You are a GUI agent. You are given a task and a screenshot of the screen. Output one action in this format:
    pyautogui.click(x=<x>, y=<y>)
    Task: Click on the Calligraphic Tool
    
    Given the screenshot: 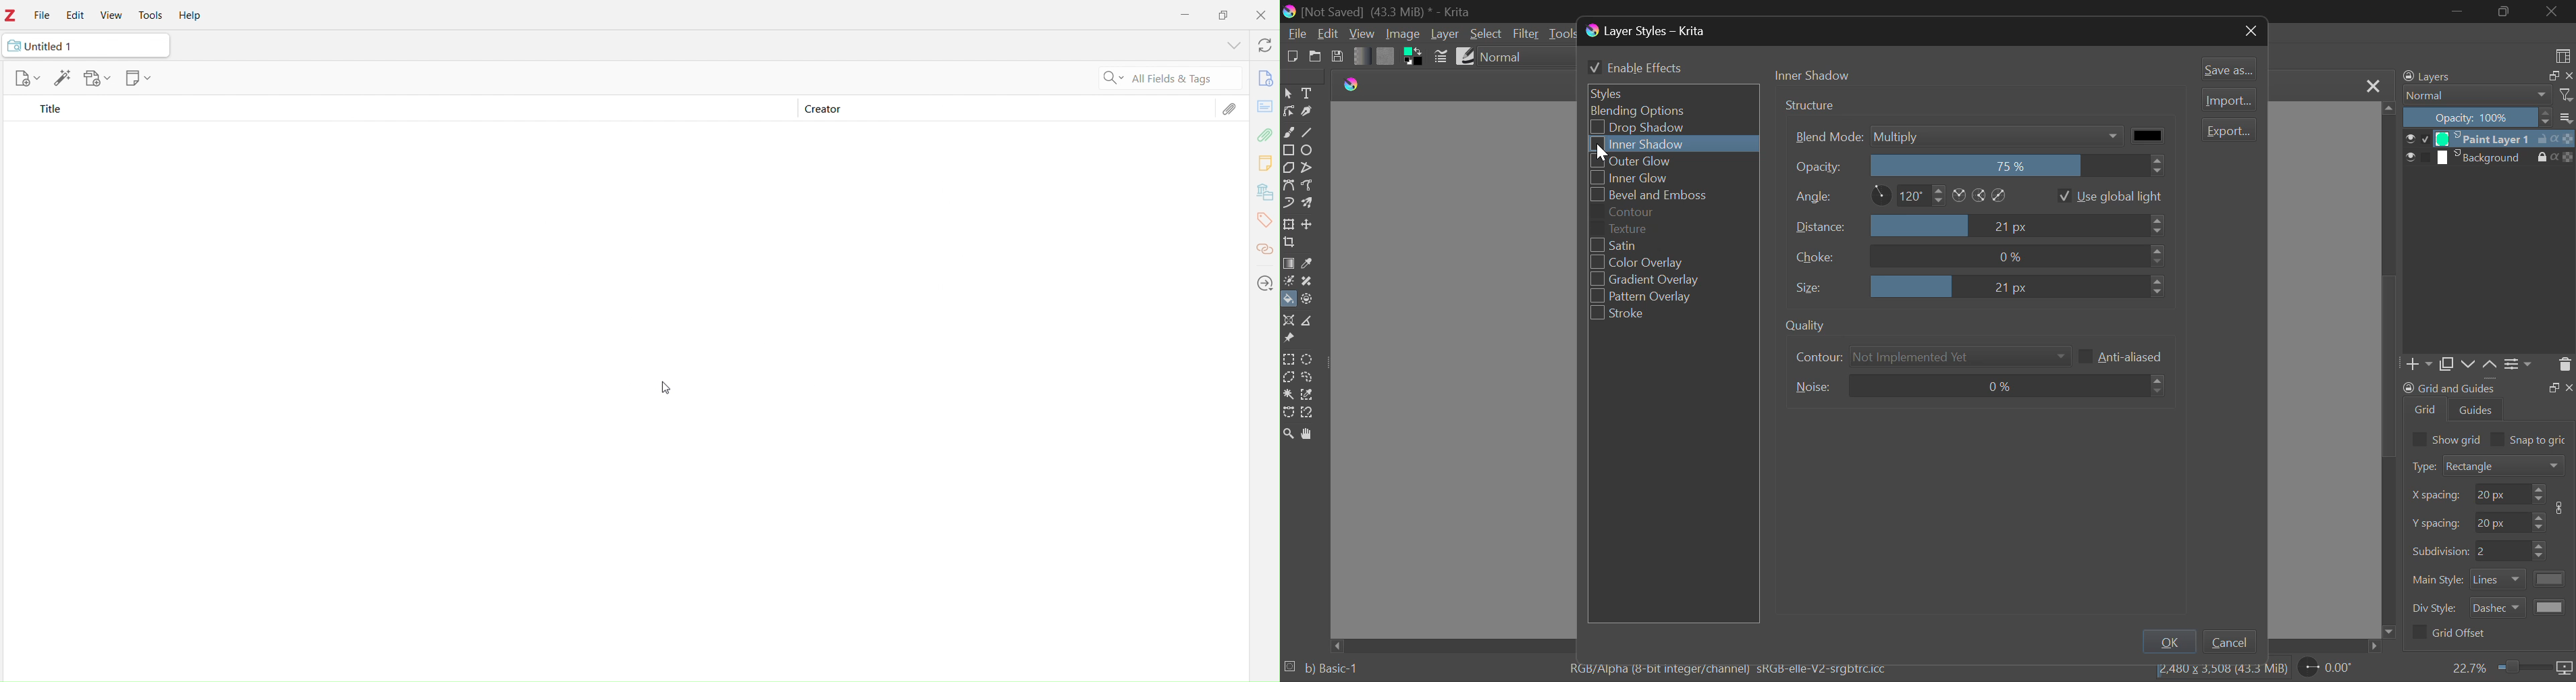 What is the action you would take?
    pyautogui.click(x=1308, y=111)
    